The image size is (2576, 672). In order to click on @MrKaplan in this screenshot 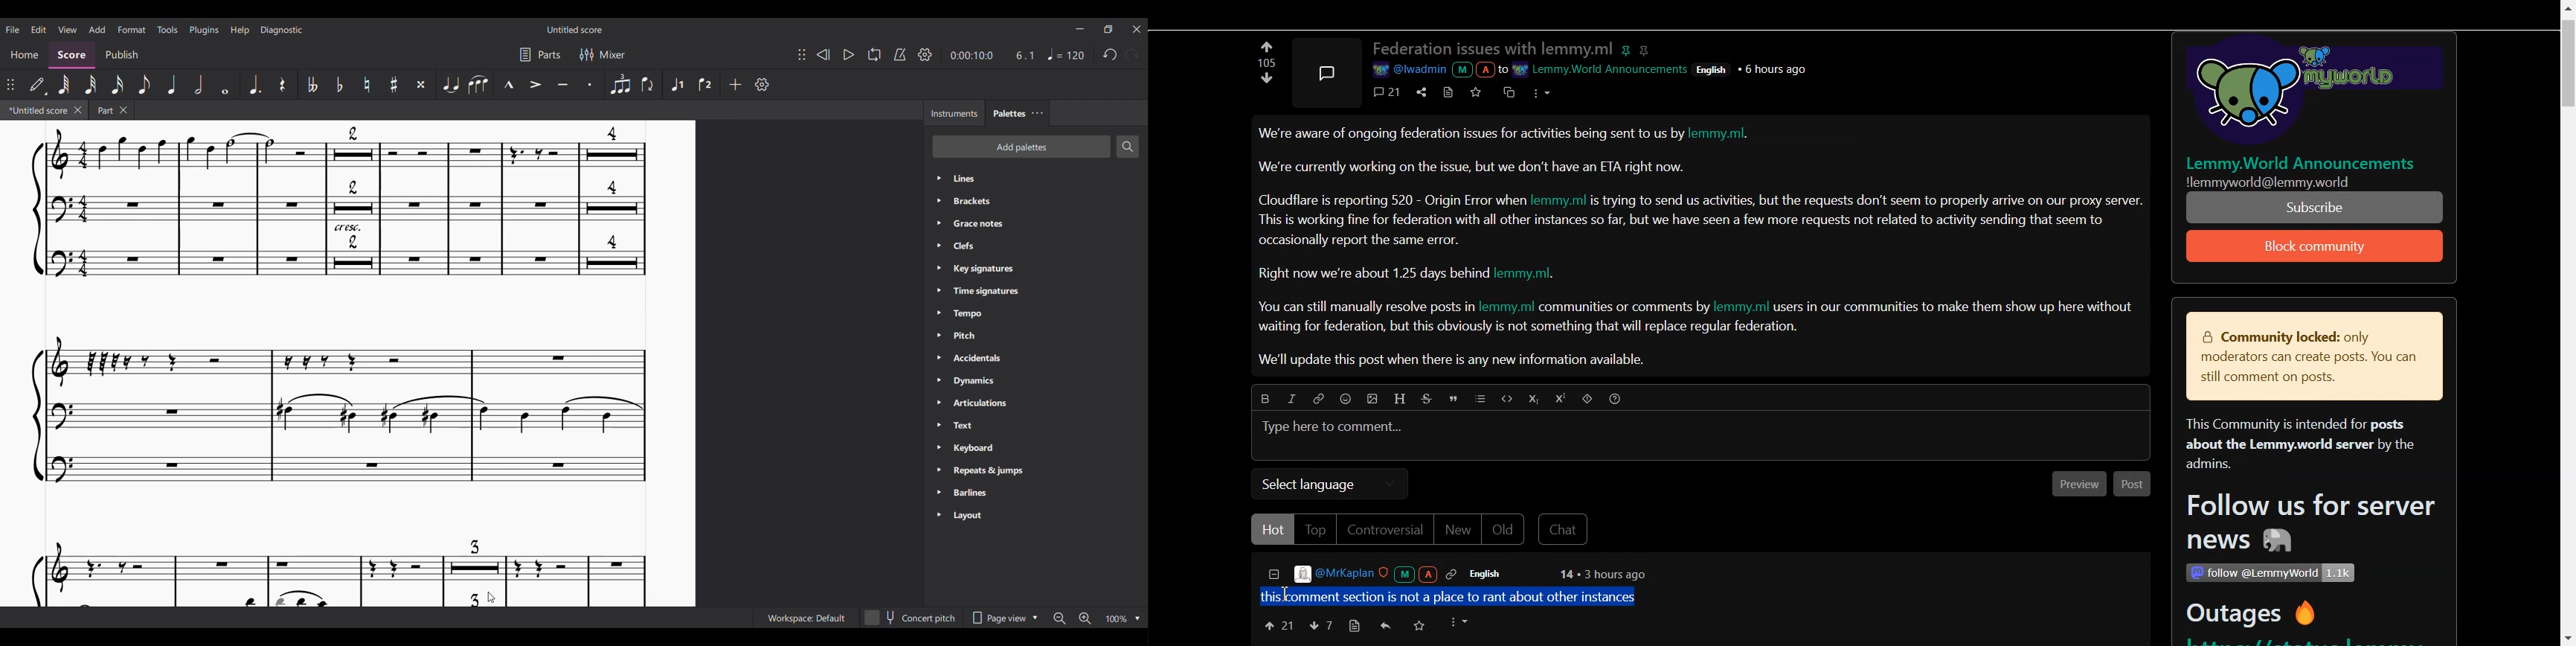, I will do `click(1377, 574)`.